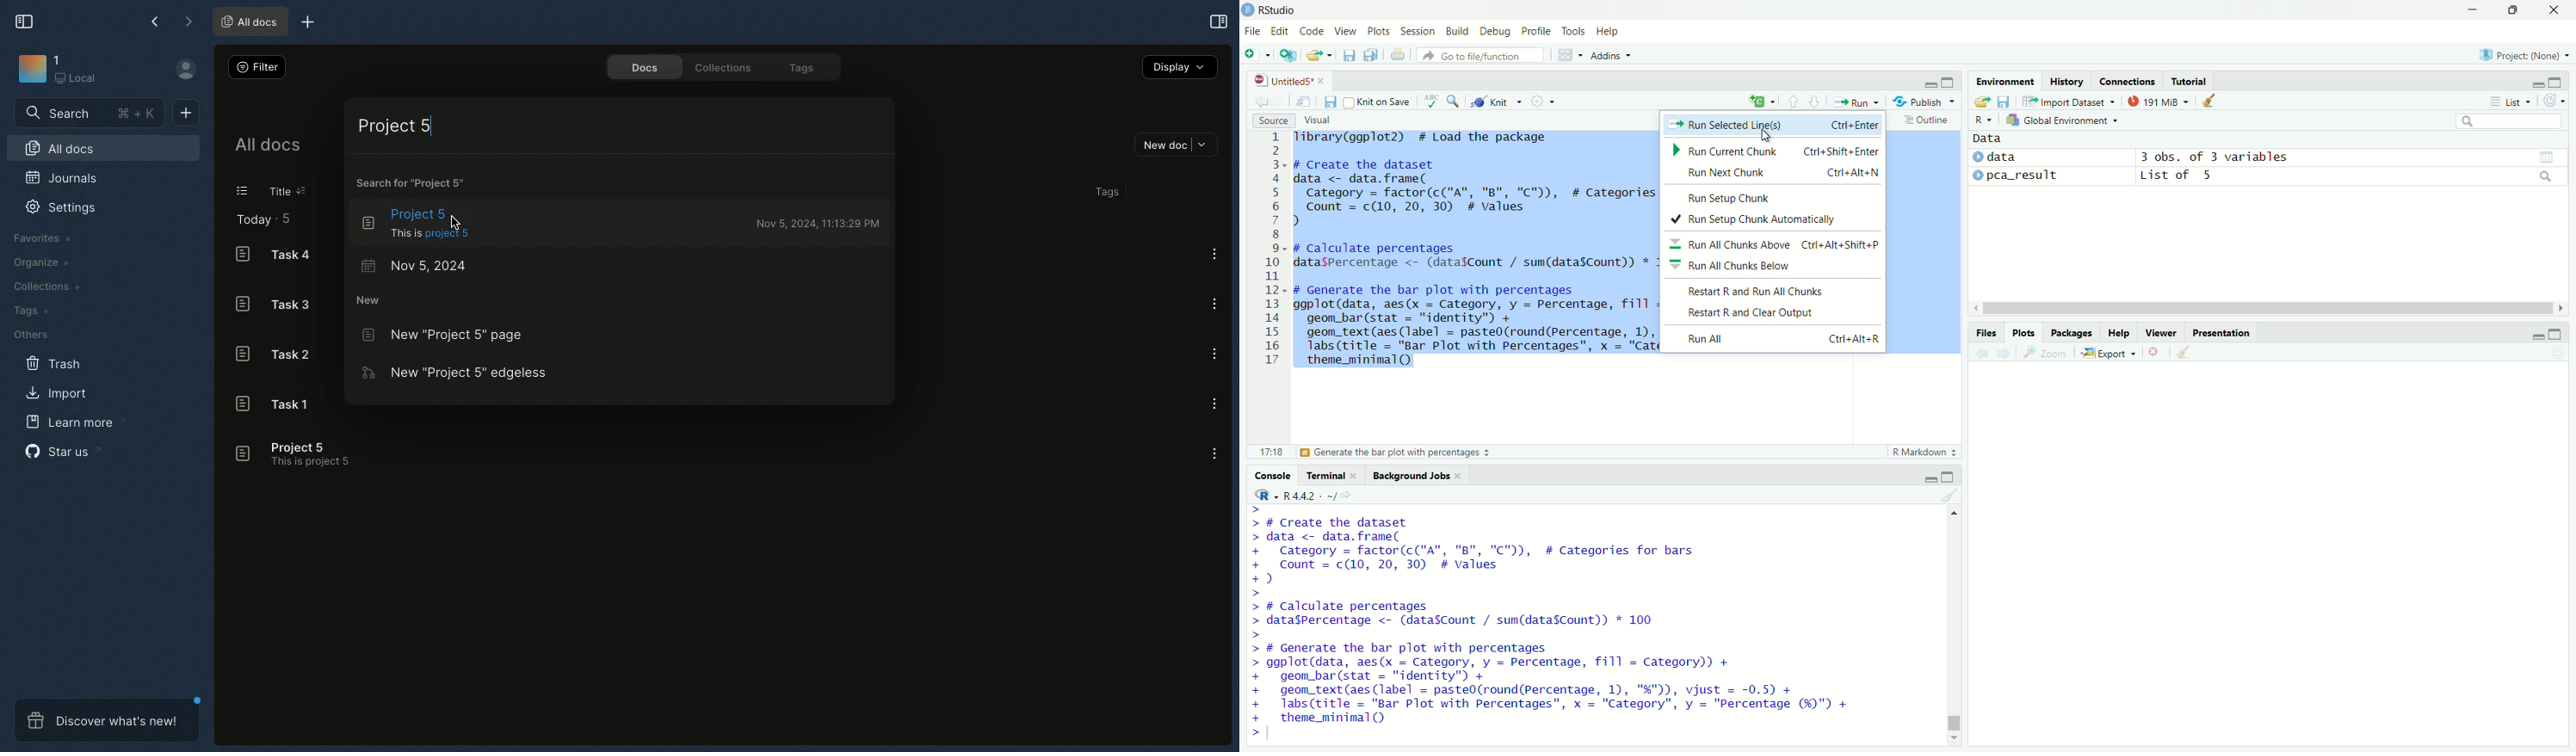 The height and width of the screenshot is (756, 2576). What do you see at coordinates (1772, 125) in the screenshot?
I see `Run selected lines` at bounding box center [1772, 125].